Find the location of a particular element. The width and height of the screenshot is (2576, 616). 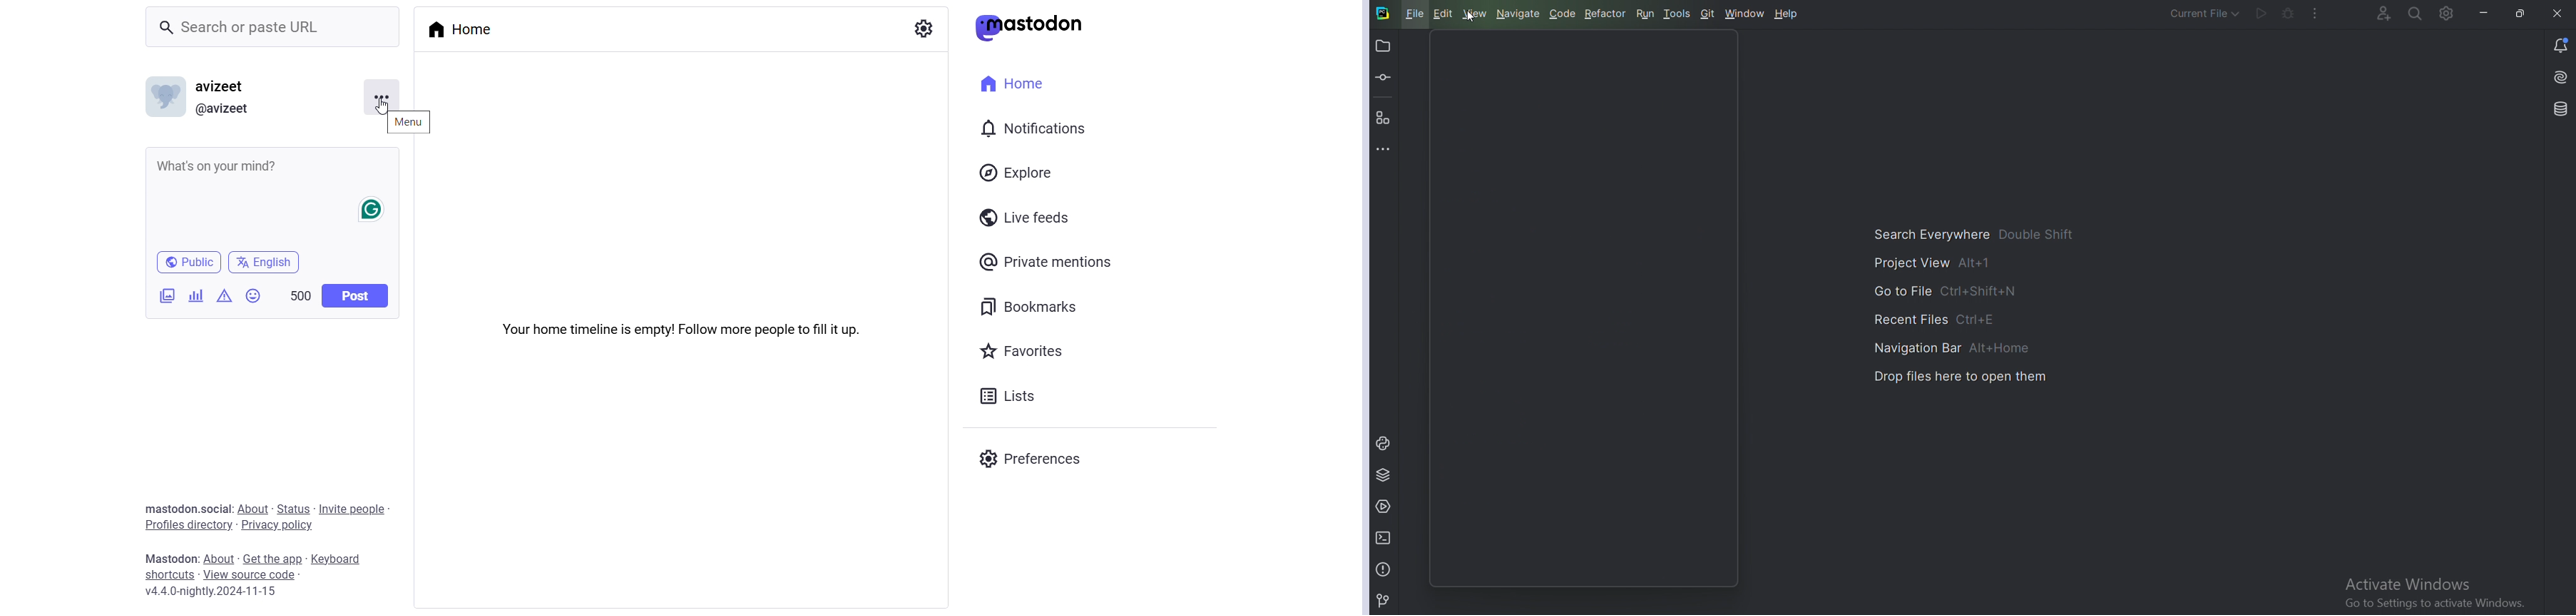

Mastodon is located at coordinates (1033, 27).